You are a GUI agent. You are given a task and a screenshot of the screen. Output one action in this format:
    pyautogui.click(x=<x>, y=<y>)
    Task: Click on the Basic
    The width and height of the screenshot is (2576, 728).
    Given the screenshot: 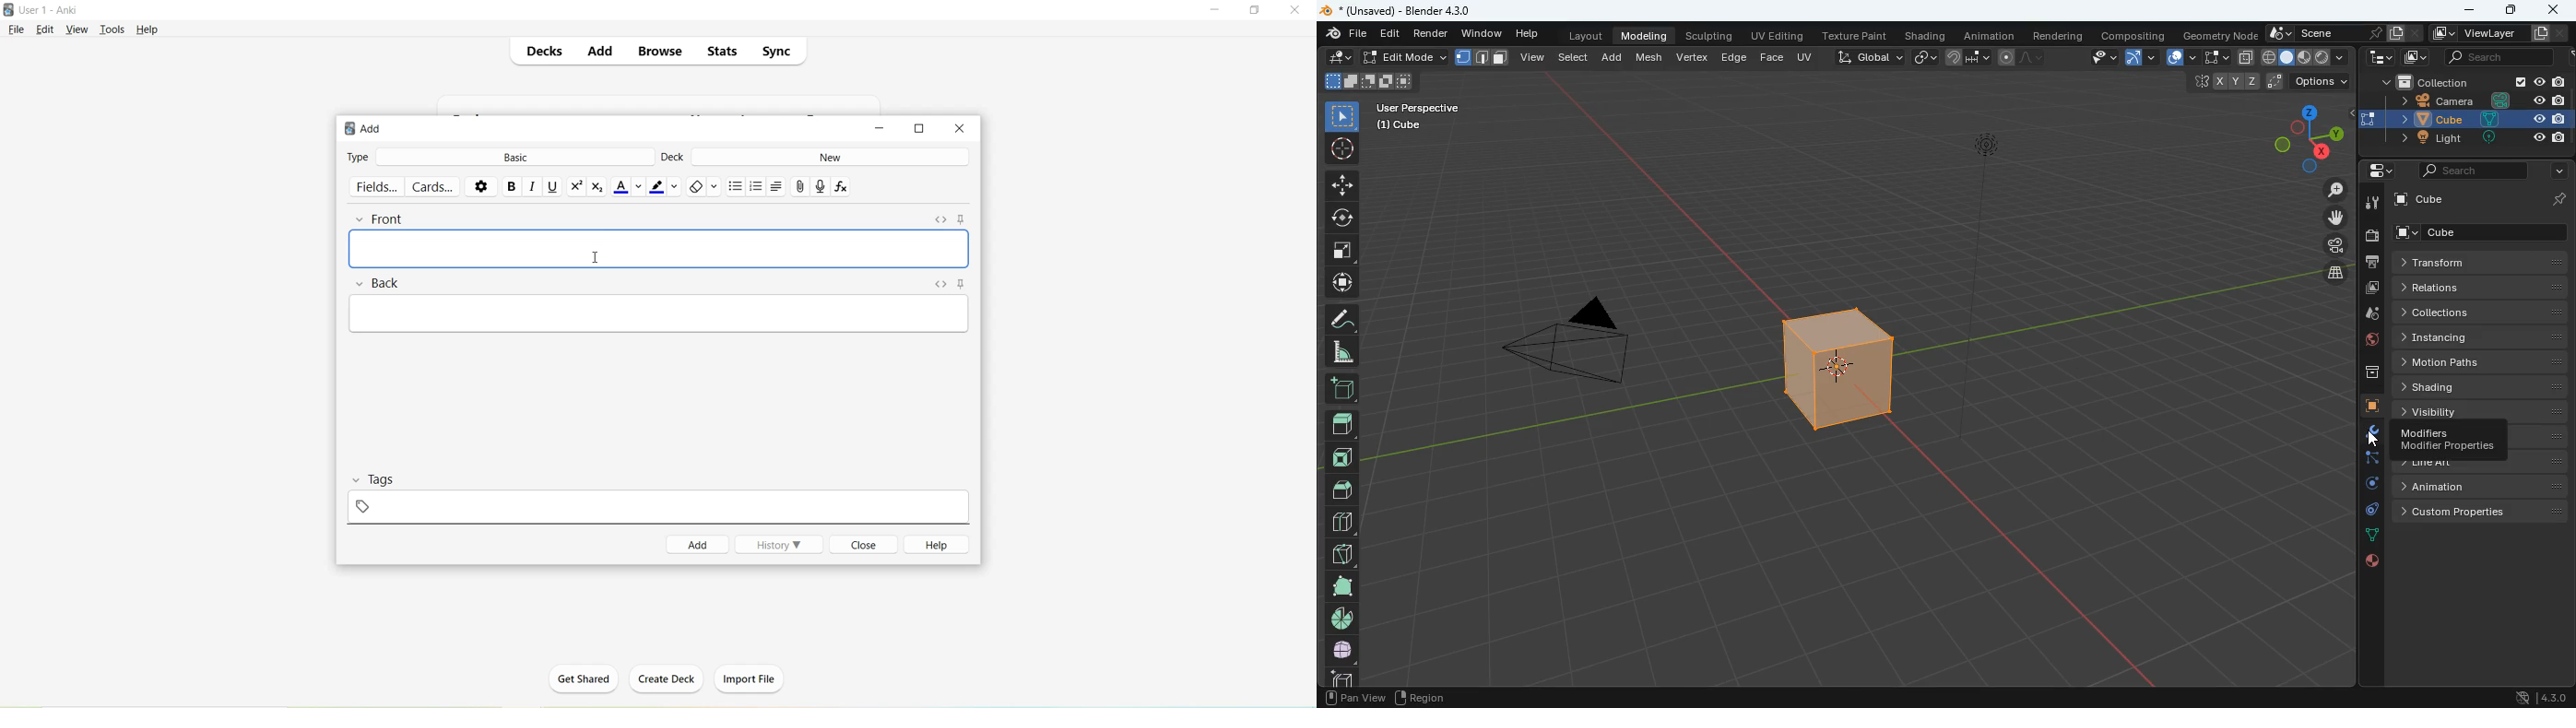 What is the action you would take?
    pyautogui.click(x=513, y=158)
    